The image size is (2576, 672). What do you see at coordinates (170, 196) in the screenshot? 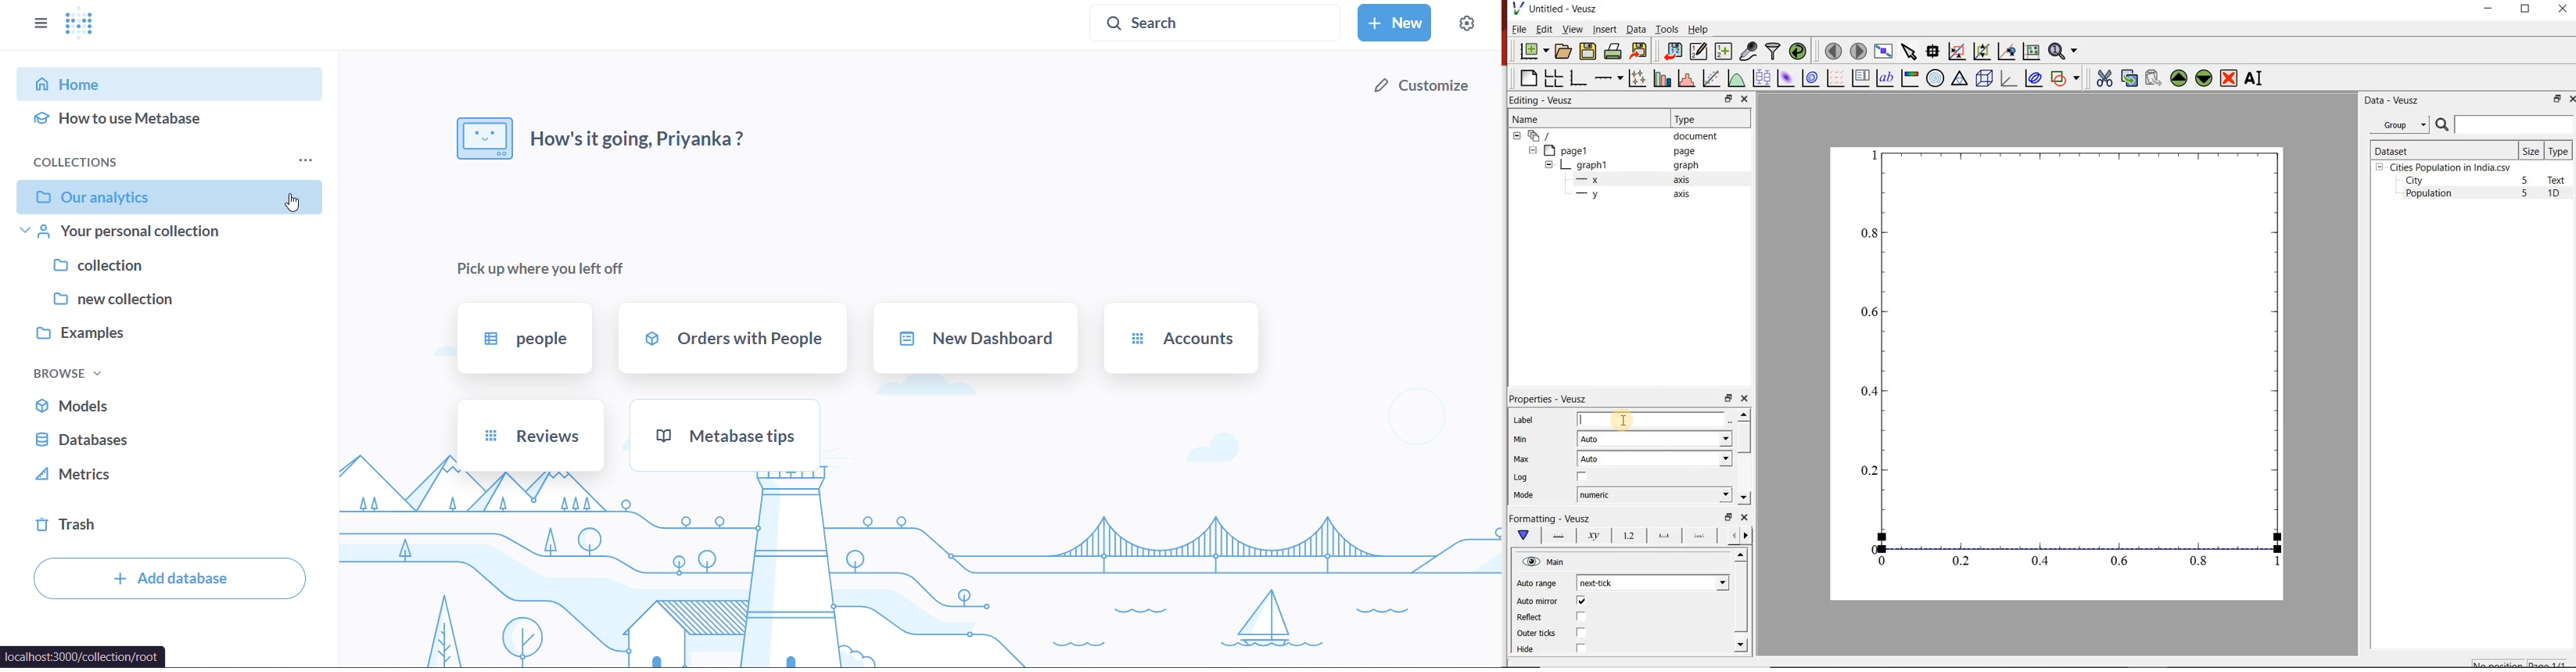
I see `our analytics` at bounding box center [170, 196].